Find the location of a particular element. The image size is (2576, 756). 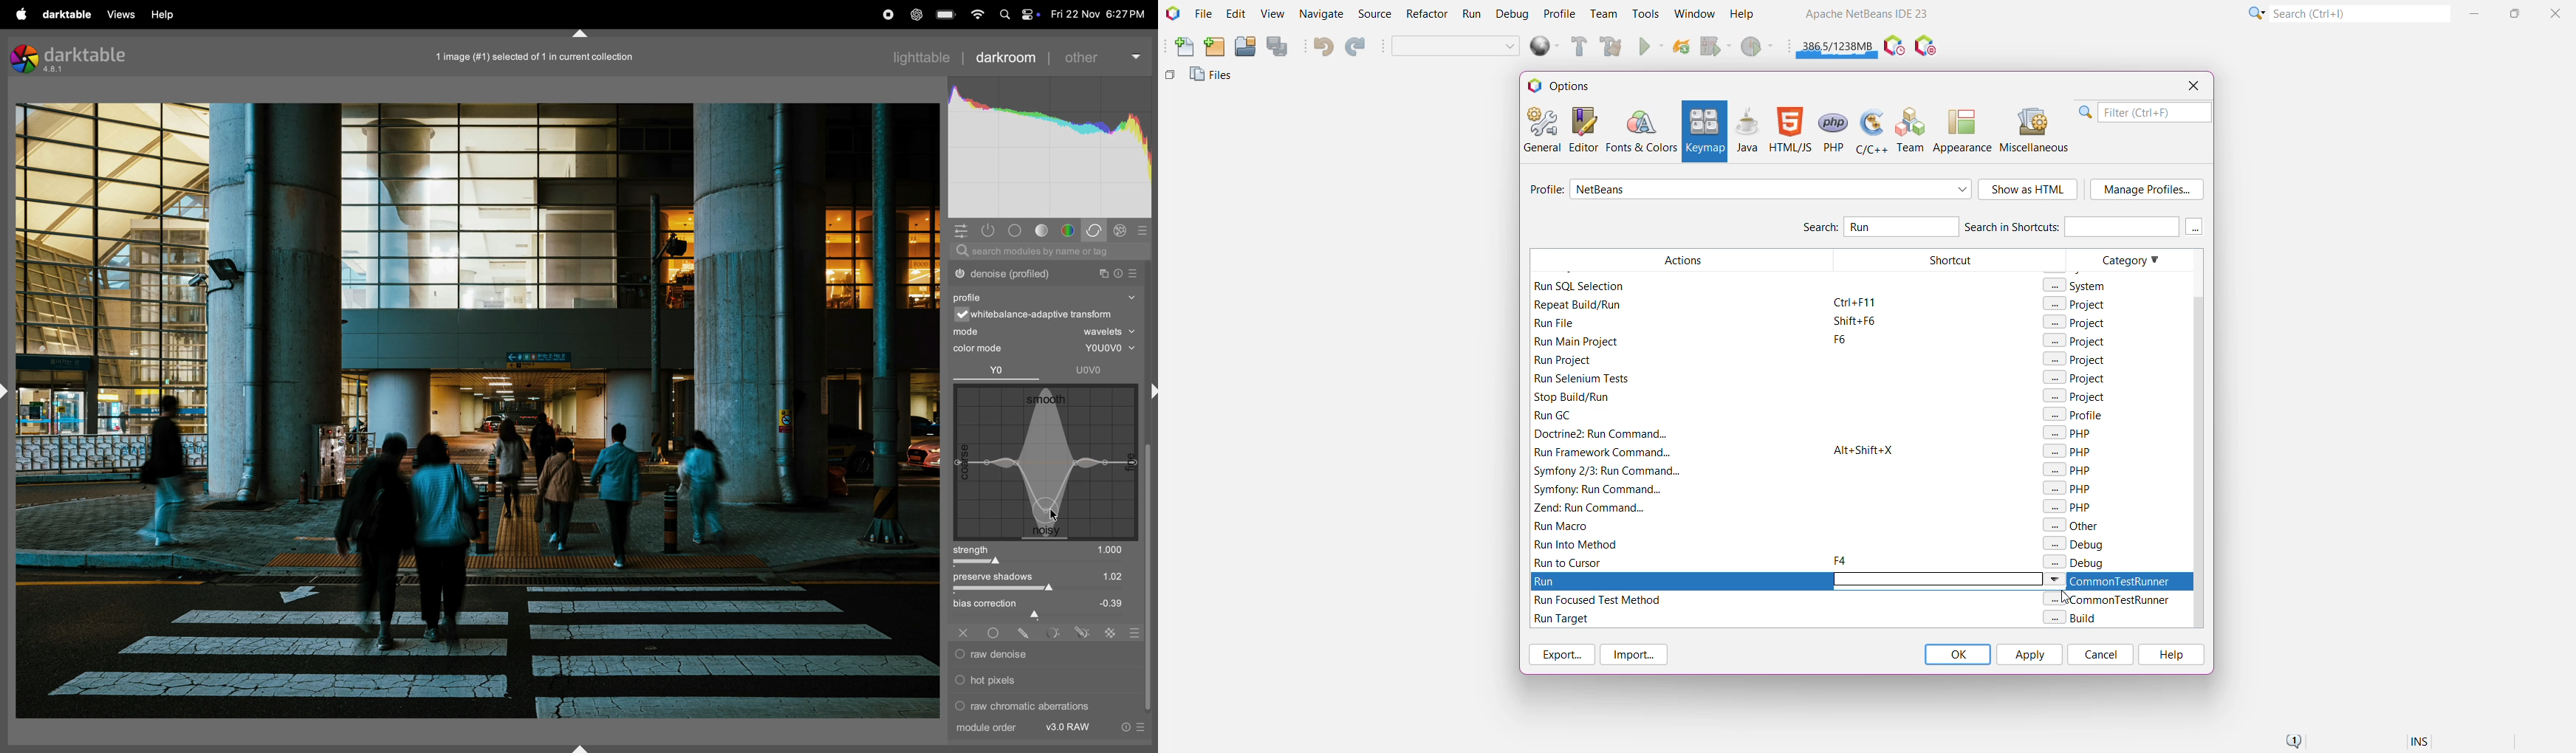

mode is located at coordinates (969, 332).